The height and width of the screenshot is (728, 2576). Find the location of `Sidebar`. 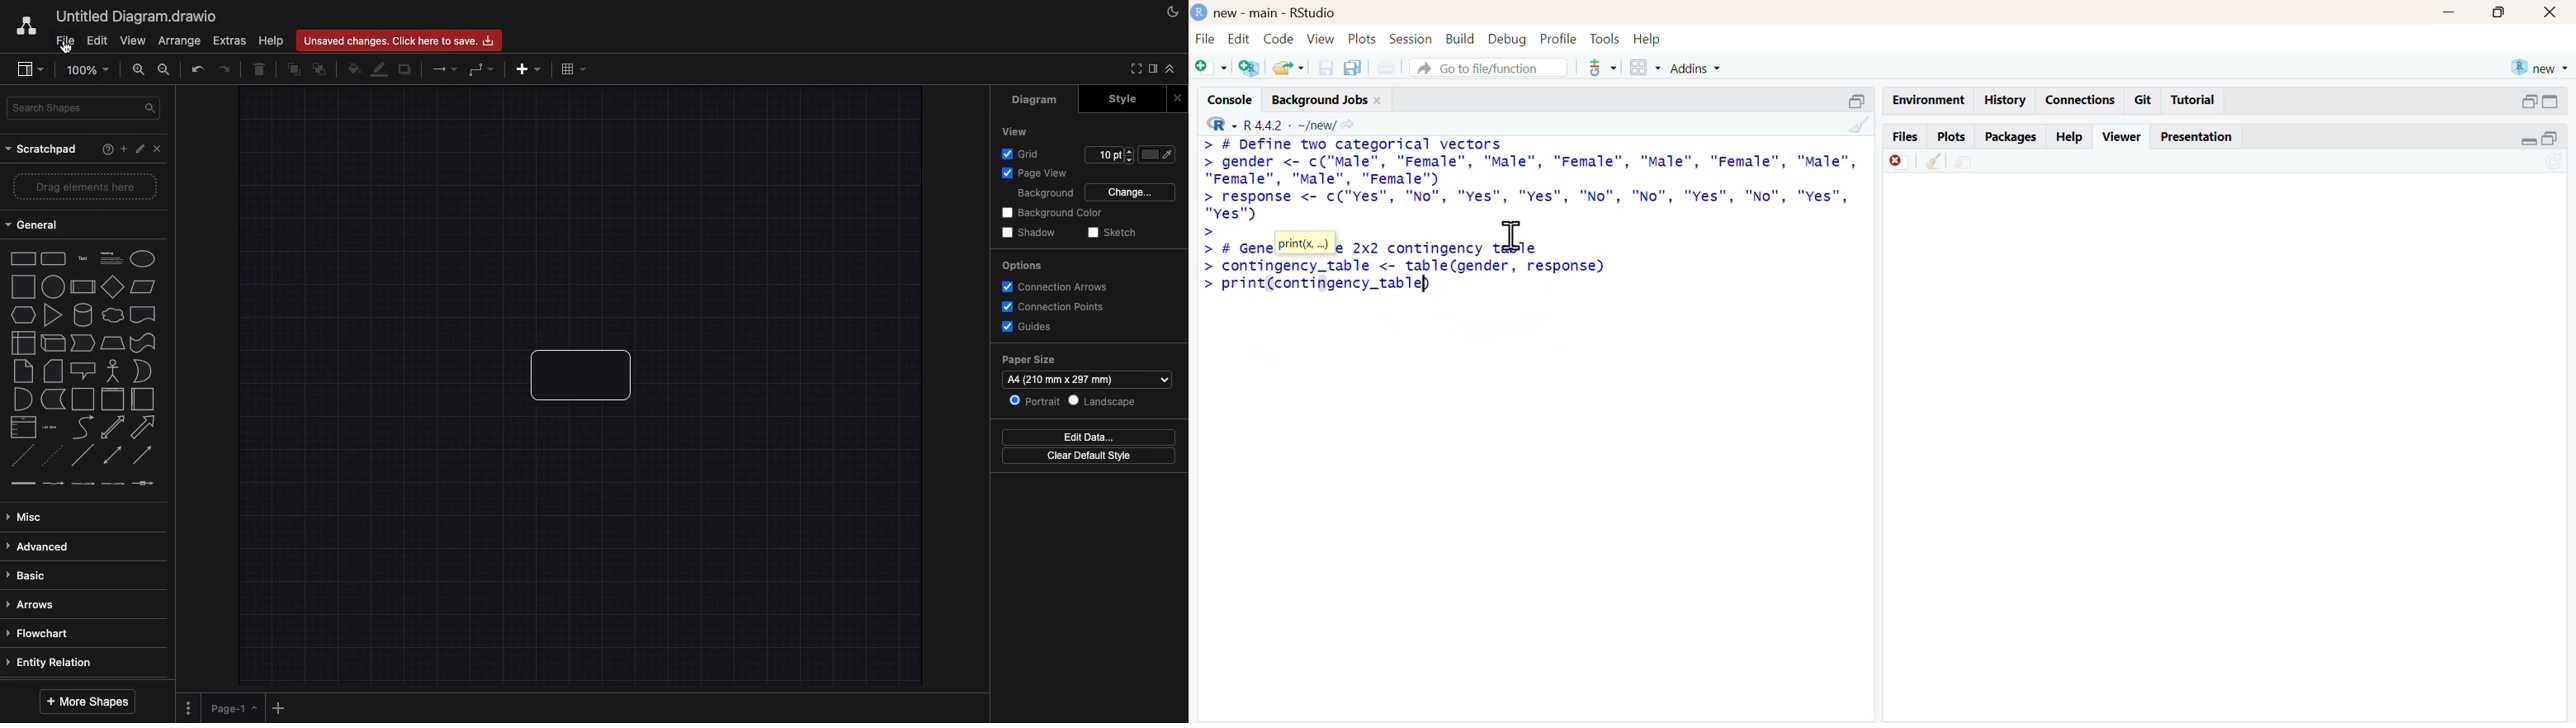

Sidebar is located at coordinates (1151, 70).